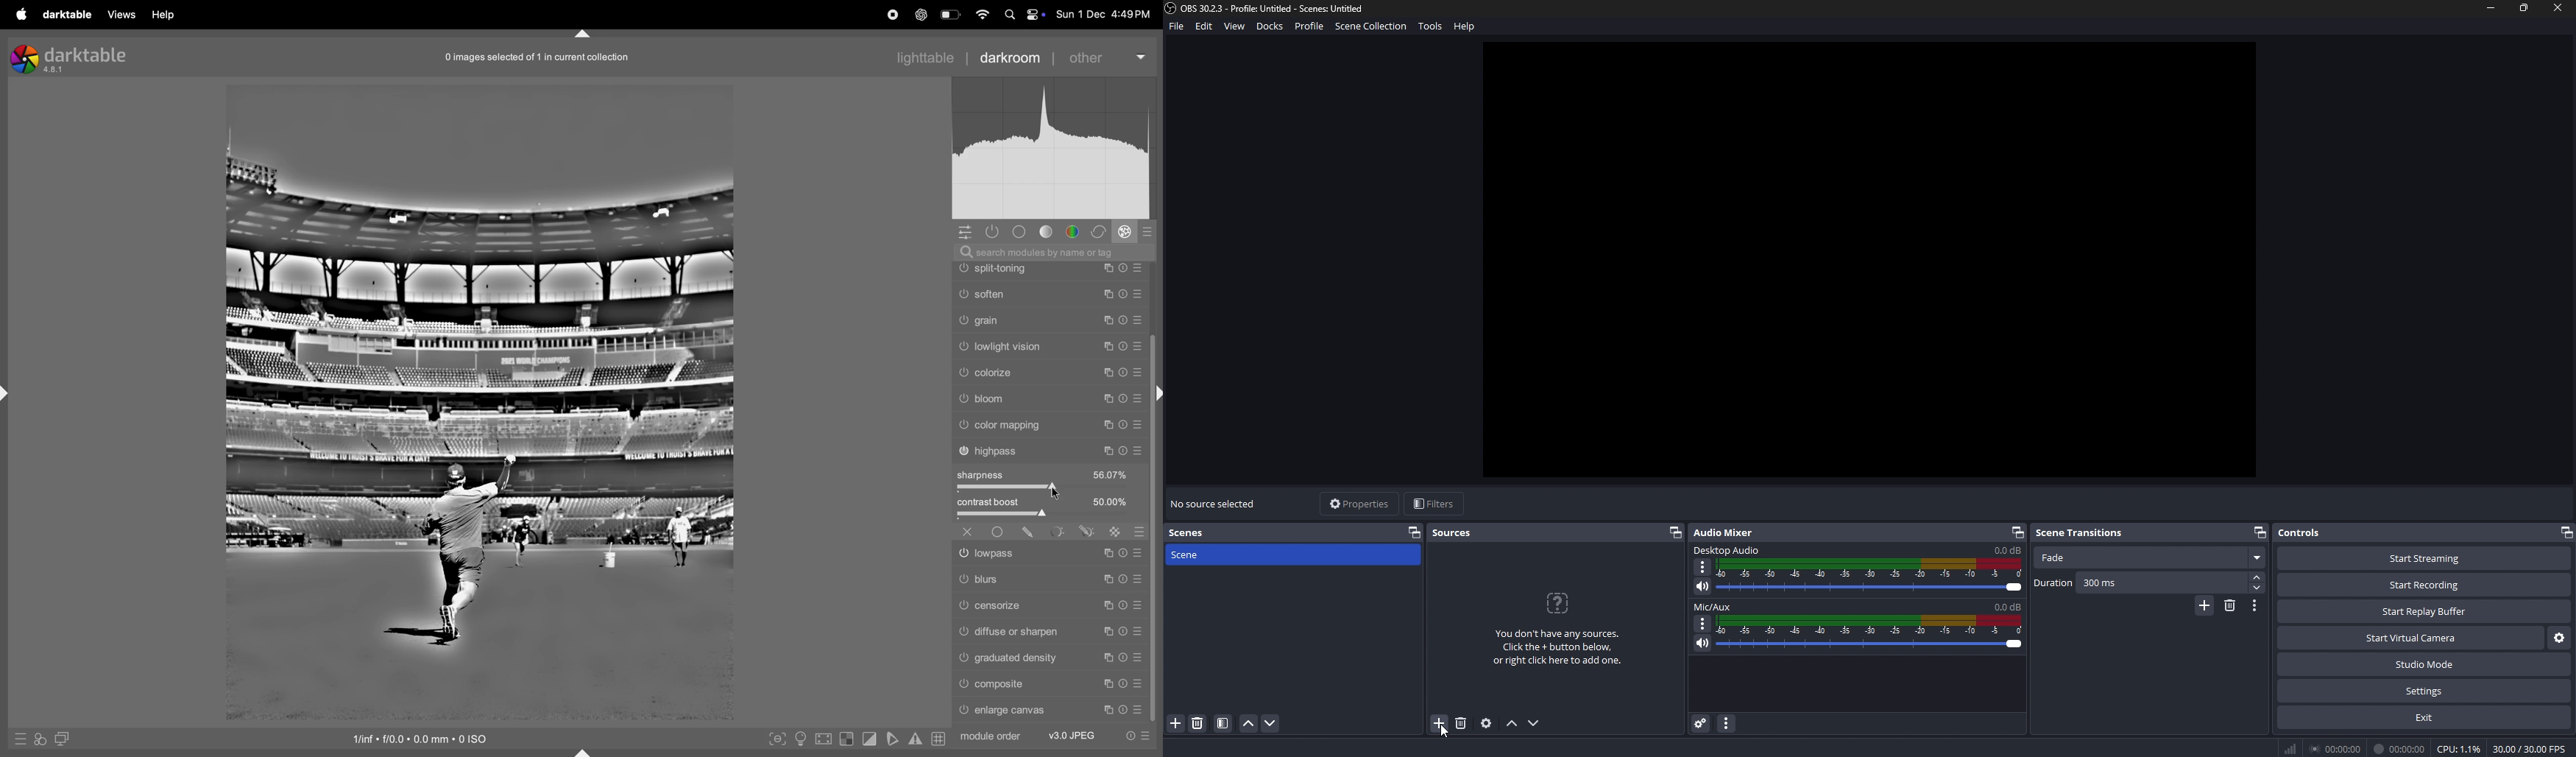 The width and height of the screenshot is (2576, 784). I want to click on darktable, so click(67, 14).